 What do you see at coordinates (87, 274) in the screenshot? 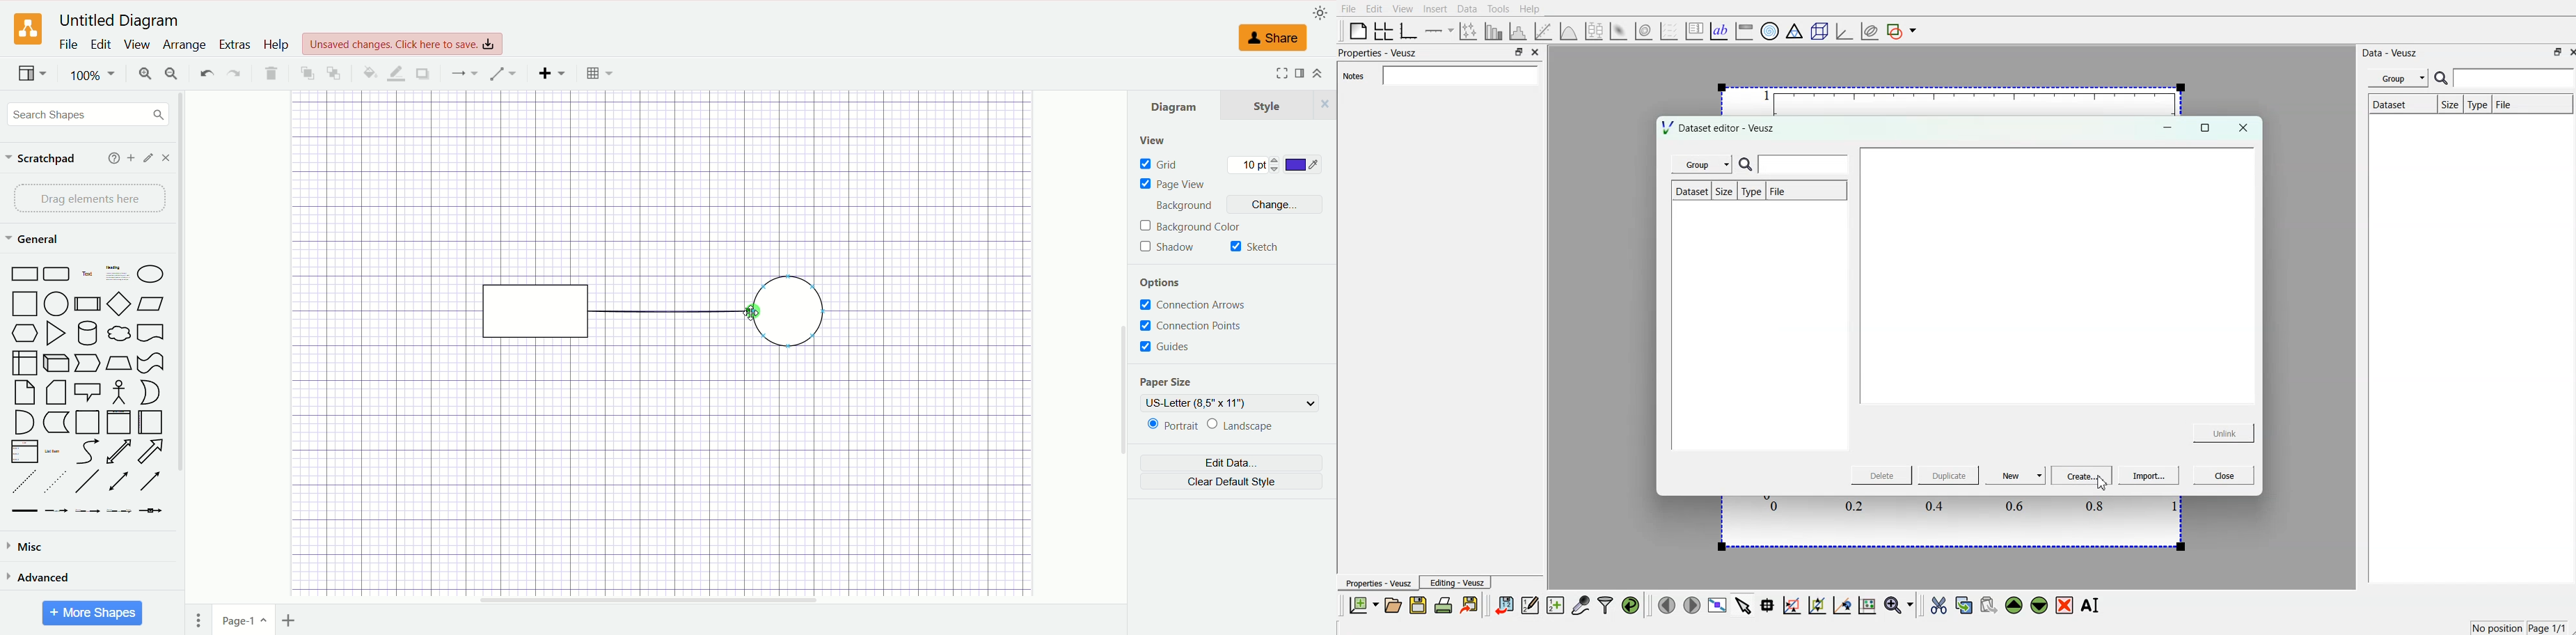
I see `Text` at bounding box center [87, 274].